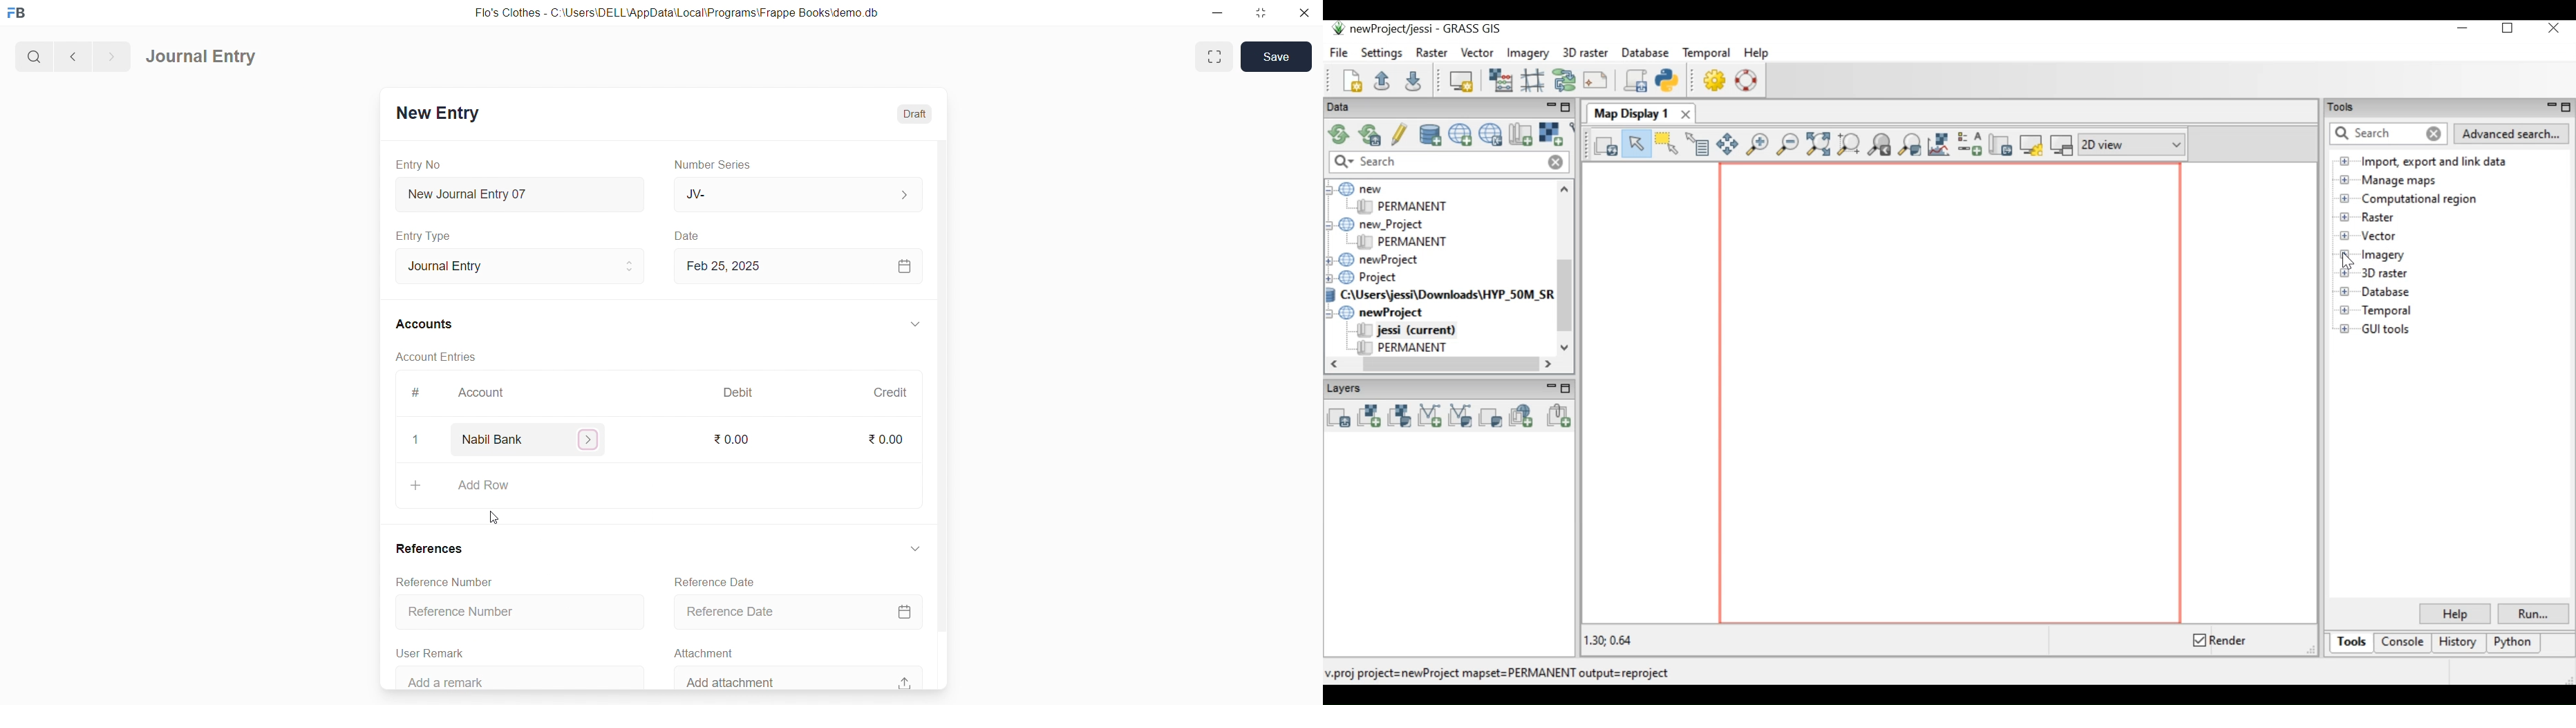 The height and width of the screenshot is (728, 2576). What do you see at coordinates (111, 55) in the screenshot?
I see `navigate forward` at bounding box center [111, 55].